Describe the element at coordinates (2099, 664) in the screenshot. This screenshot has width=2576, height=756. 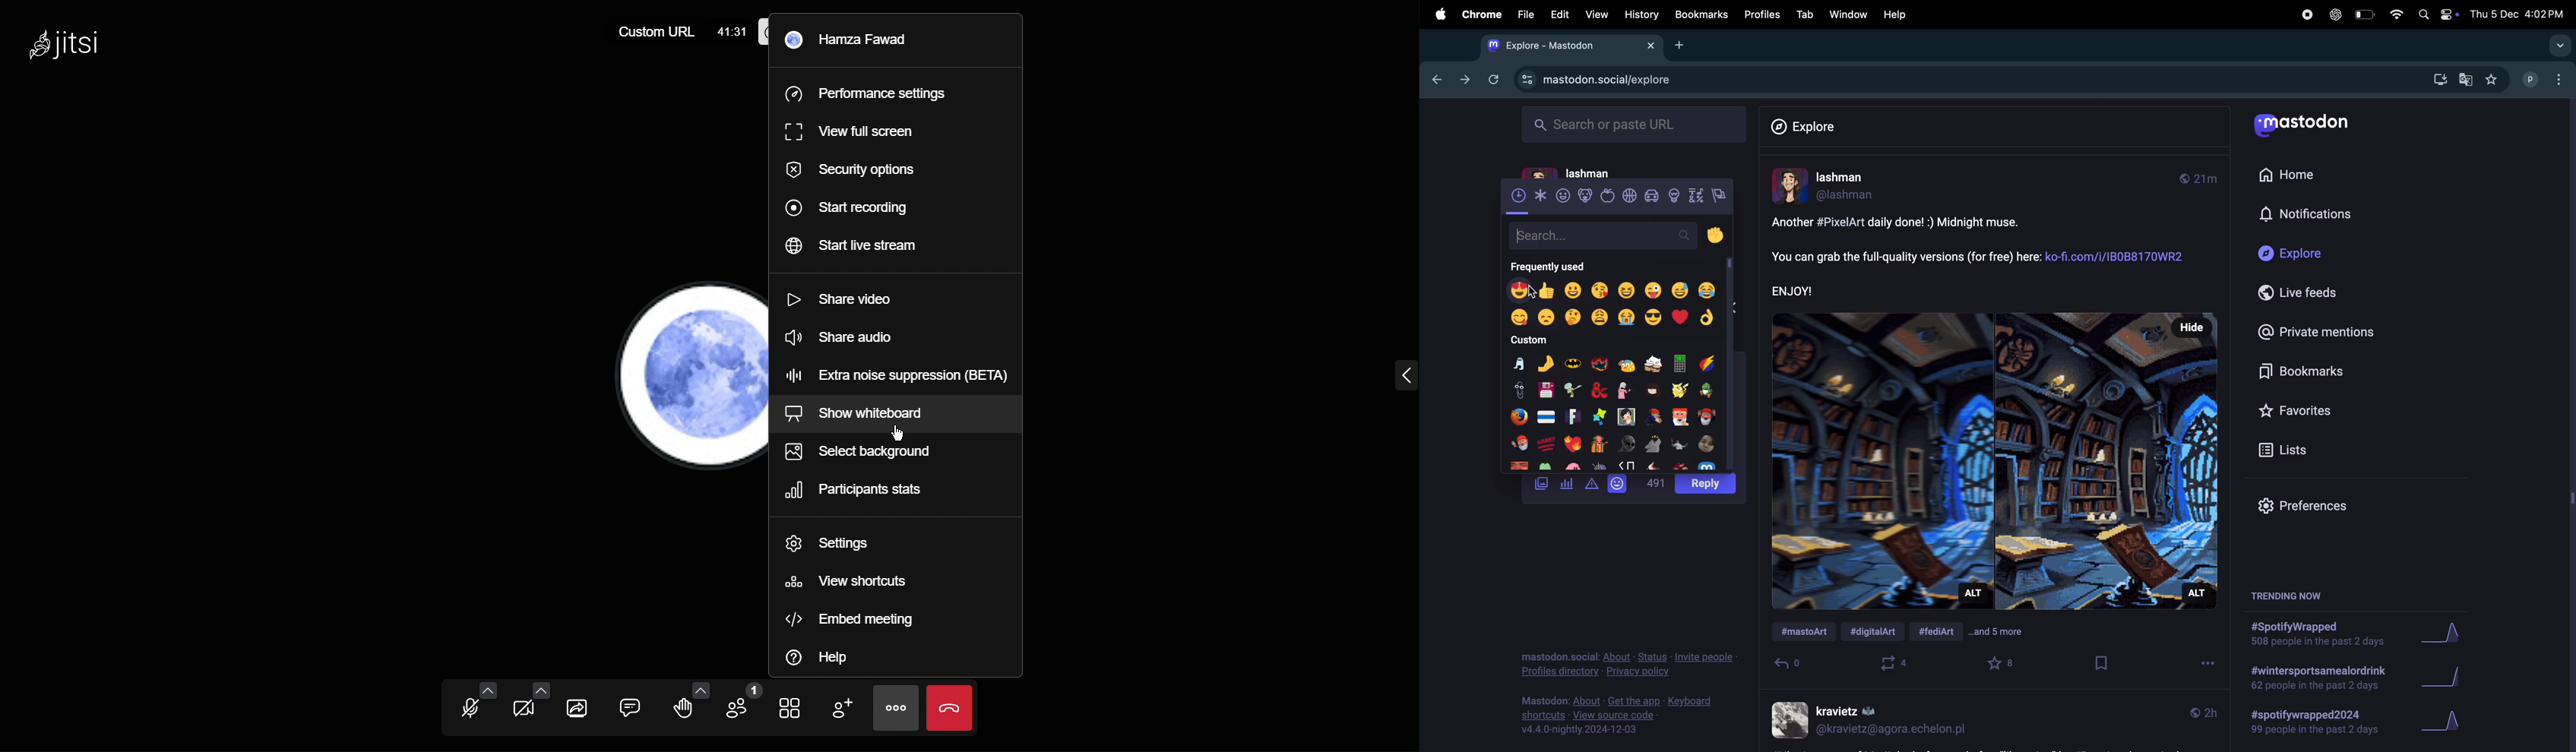
I see `book mark` at that location.